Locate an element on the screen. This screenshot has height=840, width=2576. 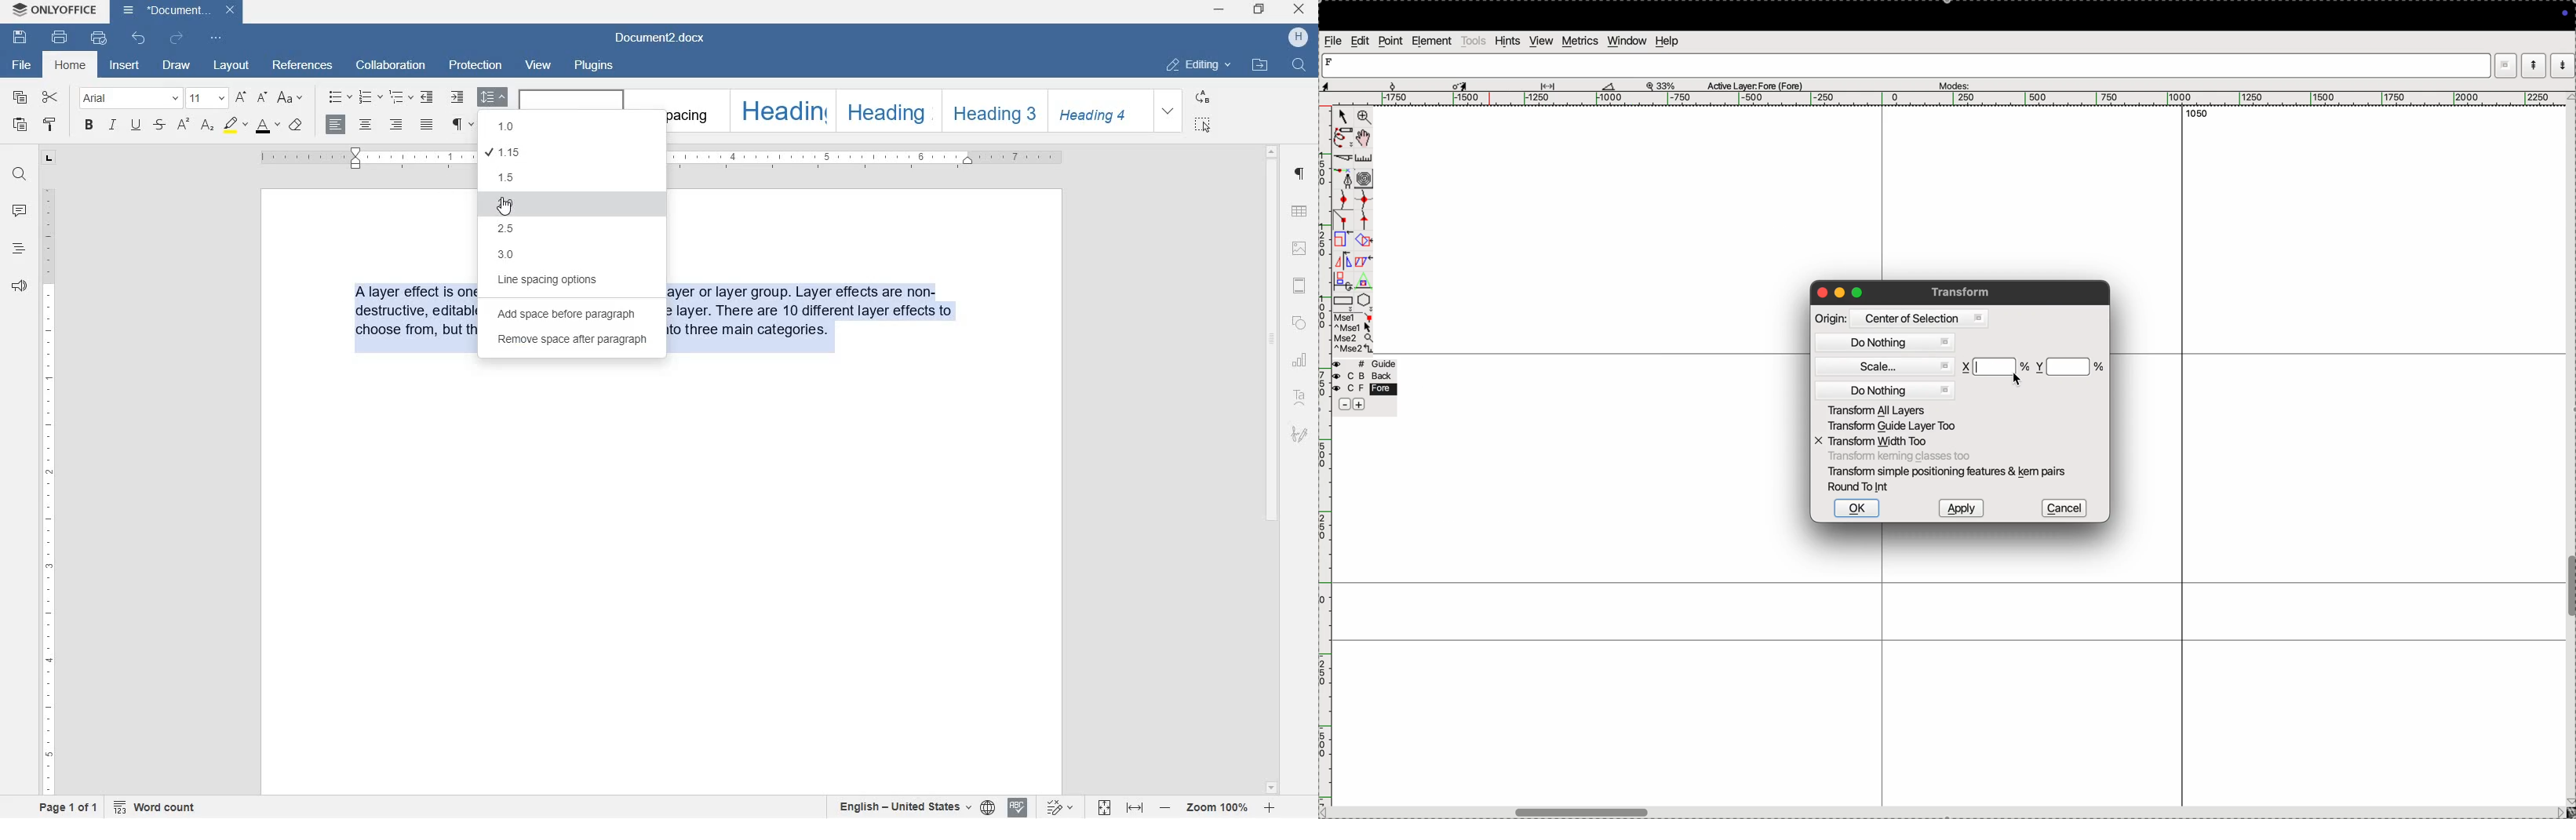
mode down is located at coordinates (2563, 64).